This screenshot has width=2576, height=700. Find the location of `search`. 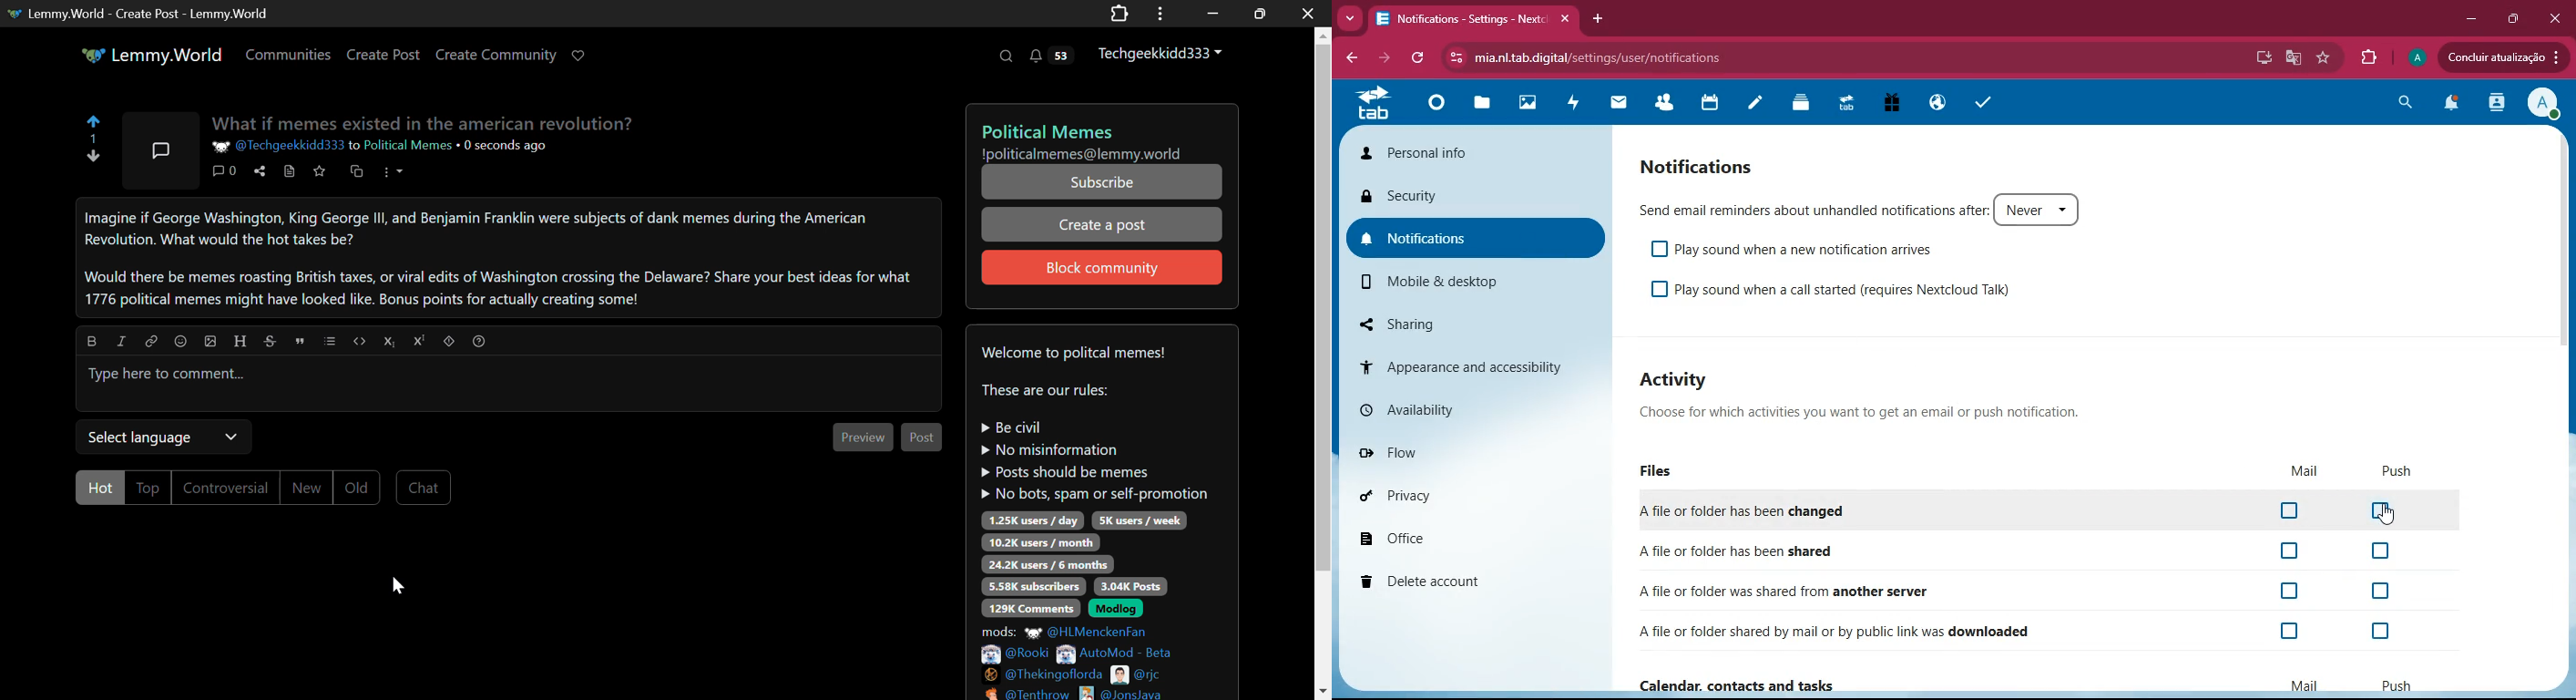

search is located at coordinates (2403, 104).